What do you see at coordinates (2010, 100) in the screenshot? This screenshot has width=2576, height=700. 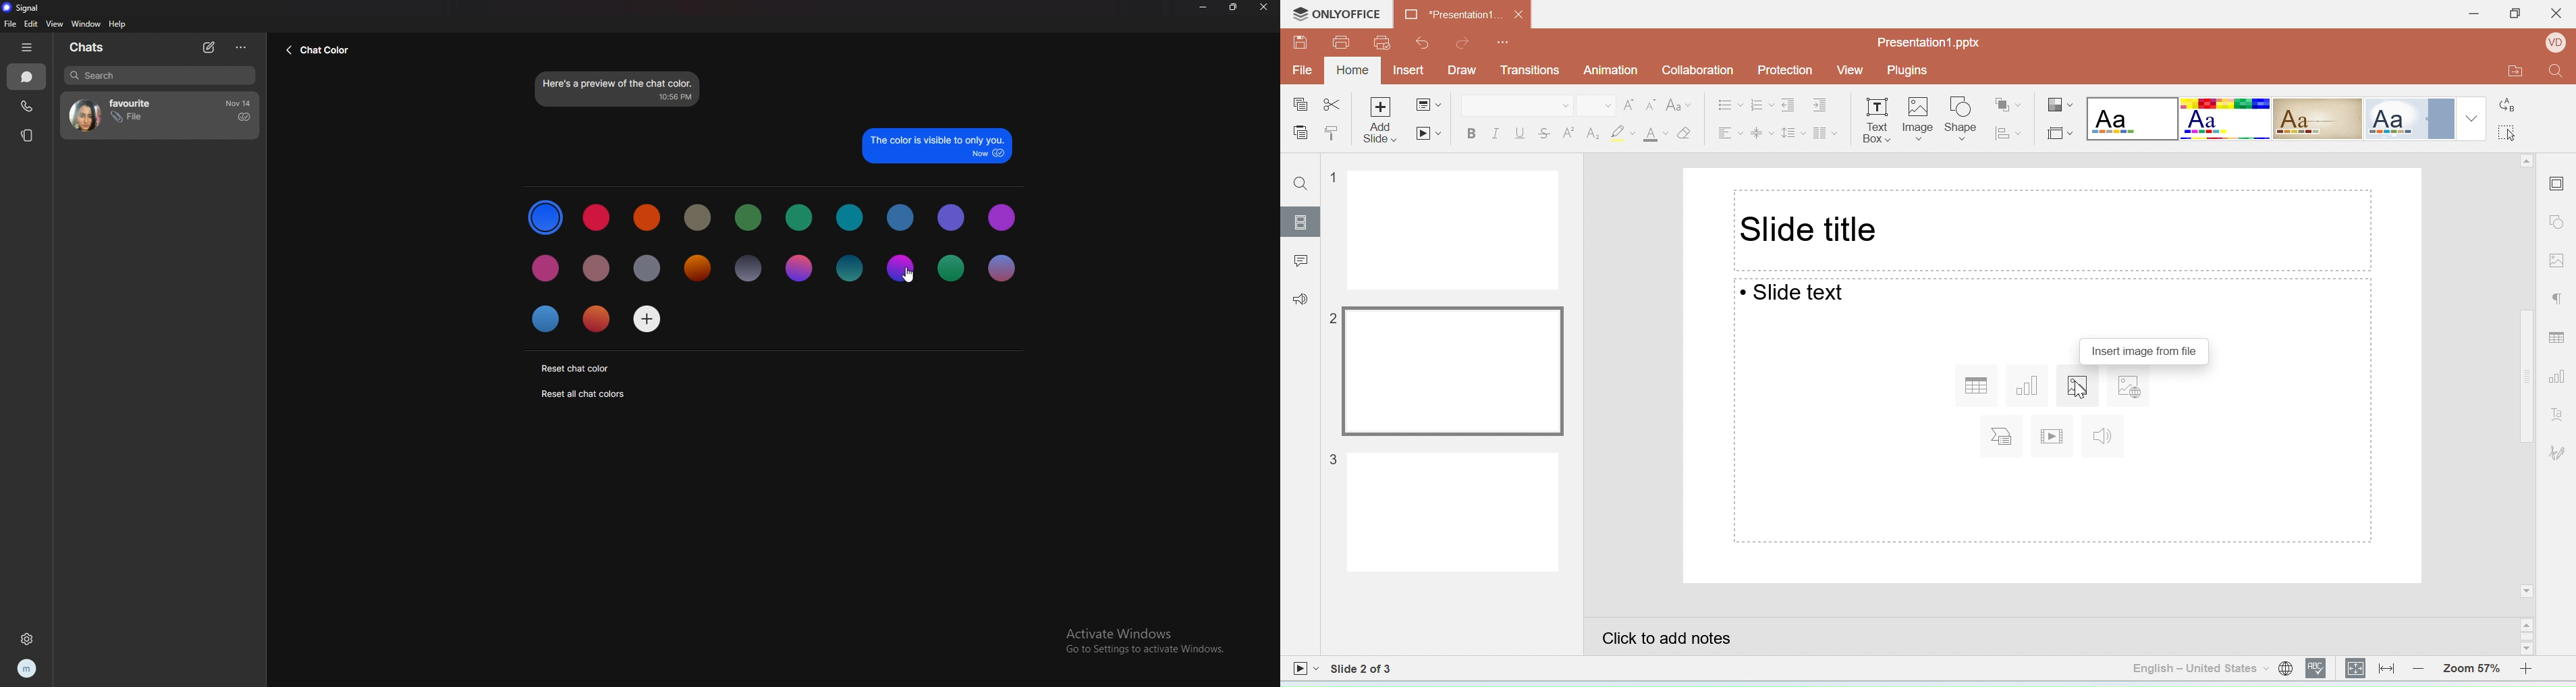 I see `Arrange shape` at bounding box center [2010, 100].